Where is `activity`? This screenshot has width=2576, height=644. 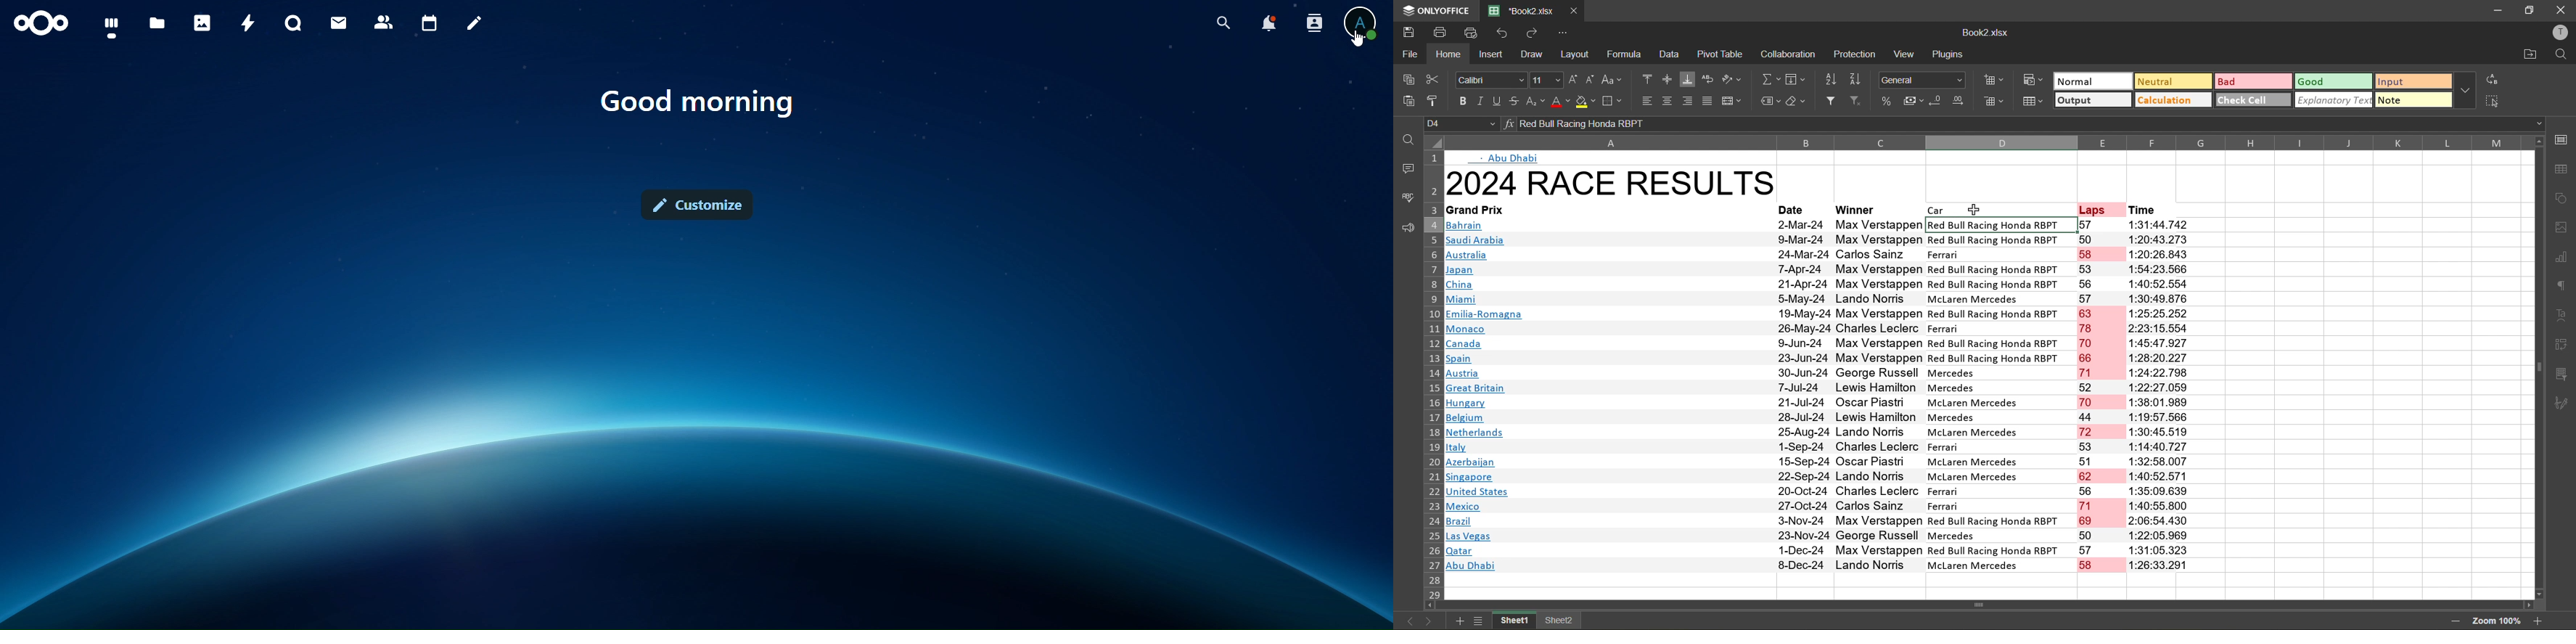 activity is located at coordinates (248, 20).